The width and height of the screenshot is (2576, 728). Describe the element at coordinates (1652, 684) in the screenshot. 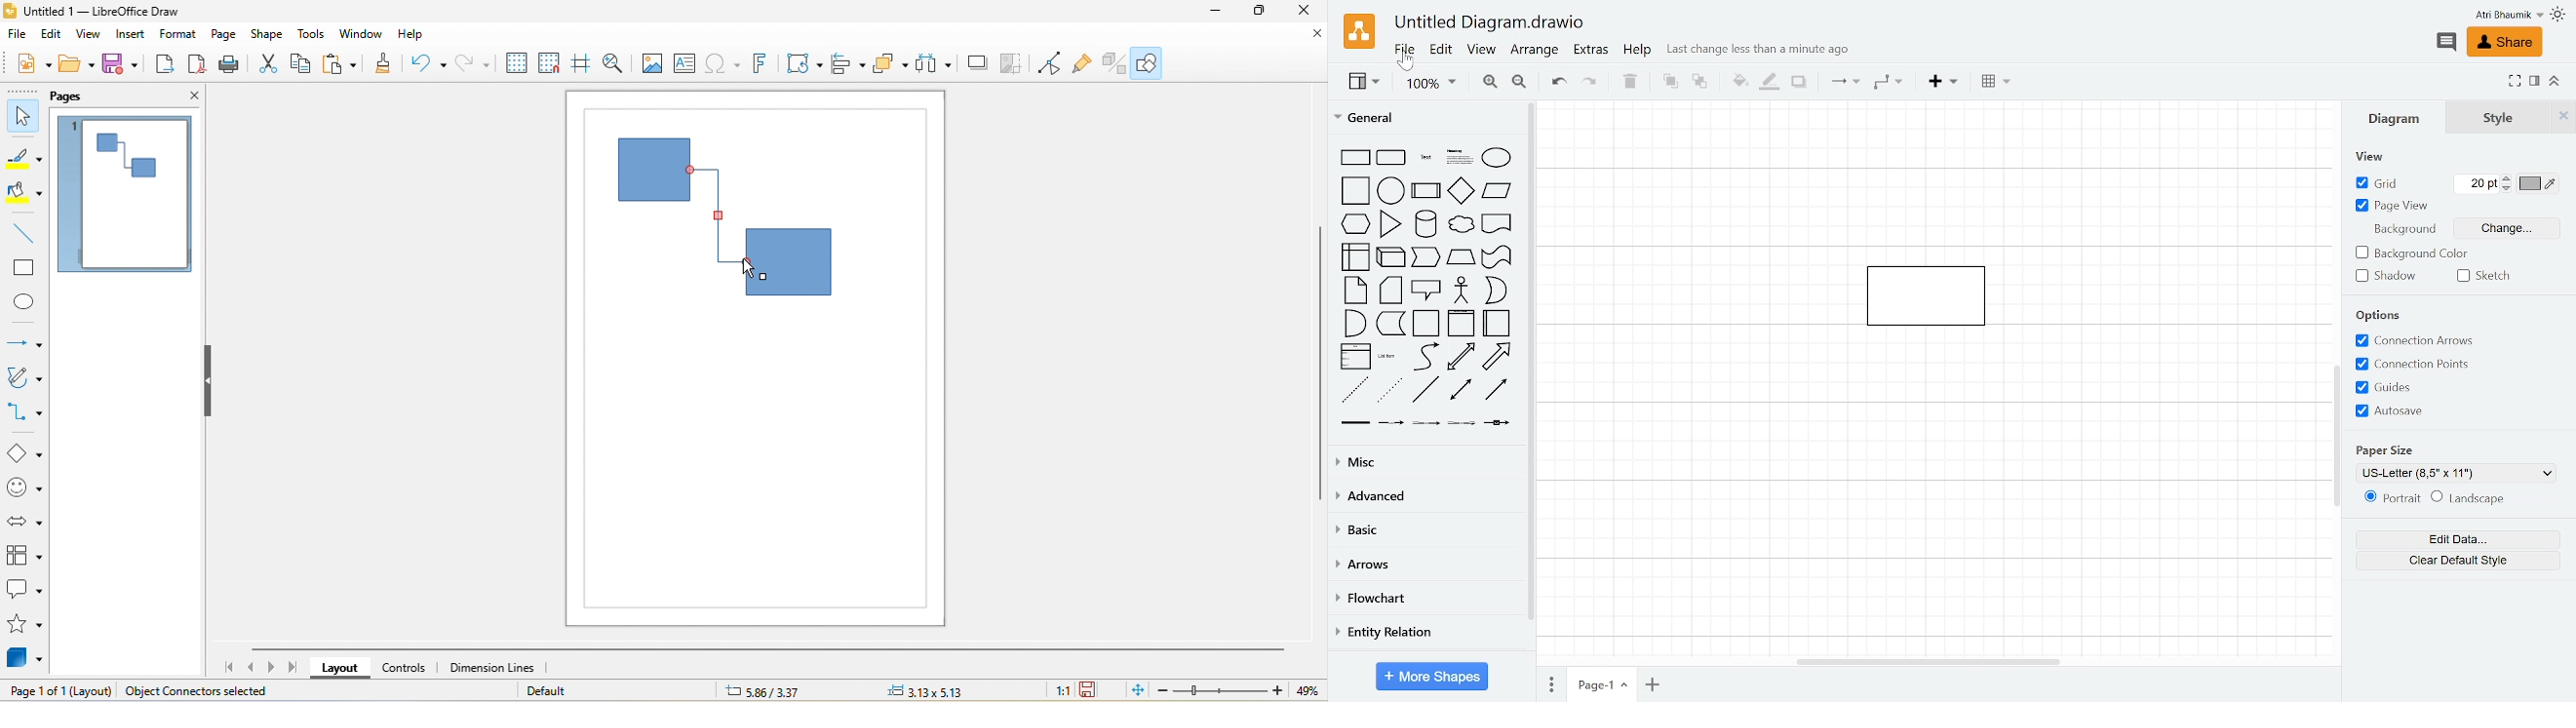

I see `Add page` at that location.